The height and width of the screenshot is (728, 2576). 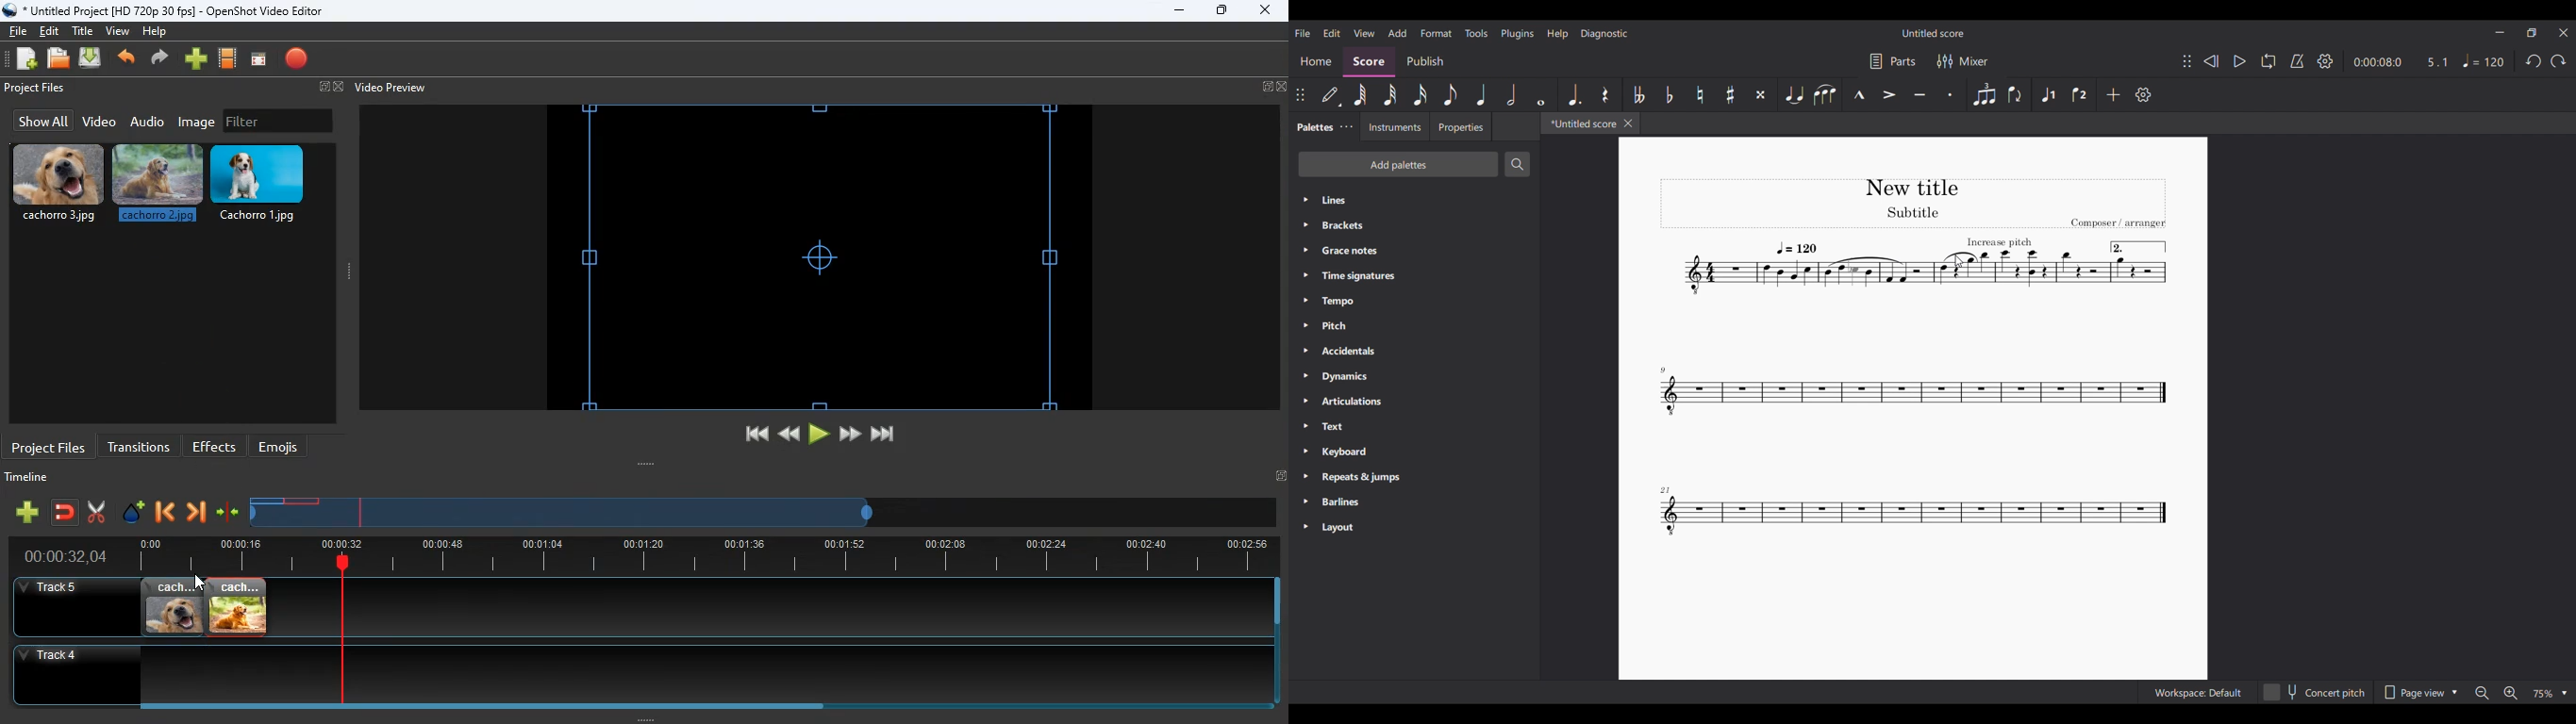 What do you see at coordinates (1361, 95) in the screenshot?
I see `64th note` at bounding box center [1361, 95].